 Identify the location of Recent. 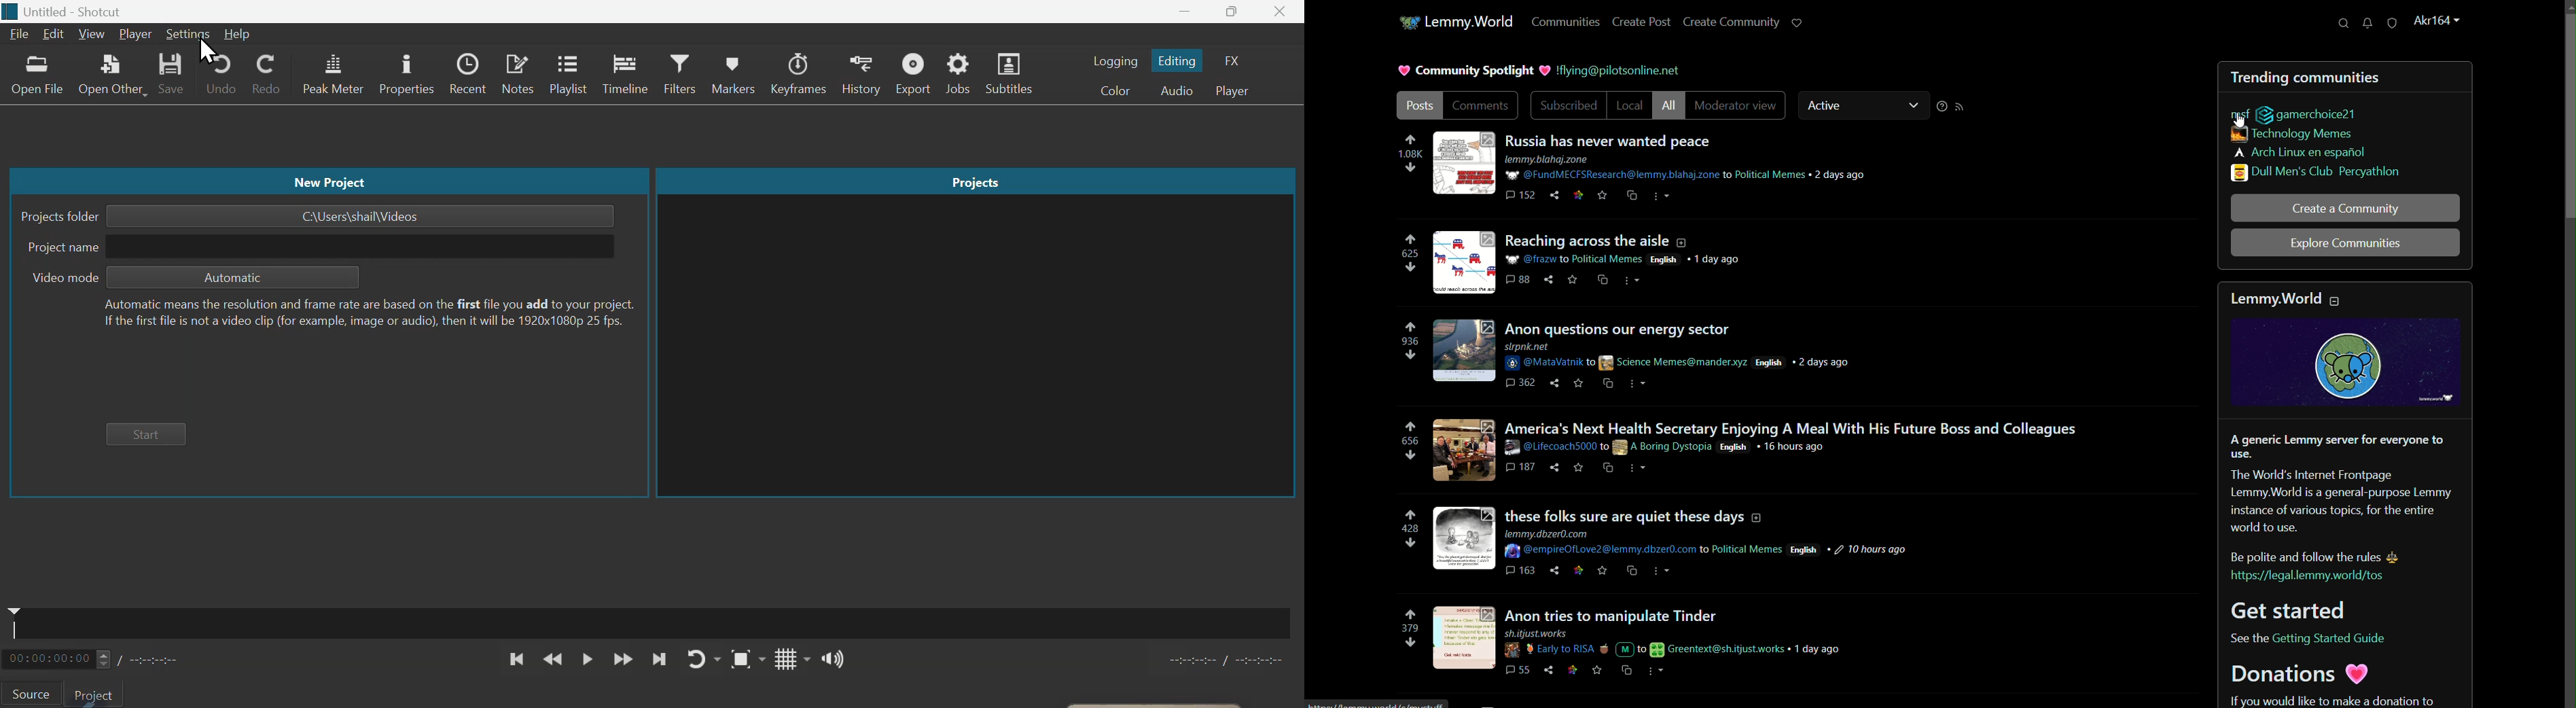
(468, 75).